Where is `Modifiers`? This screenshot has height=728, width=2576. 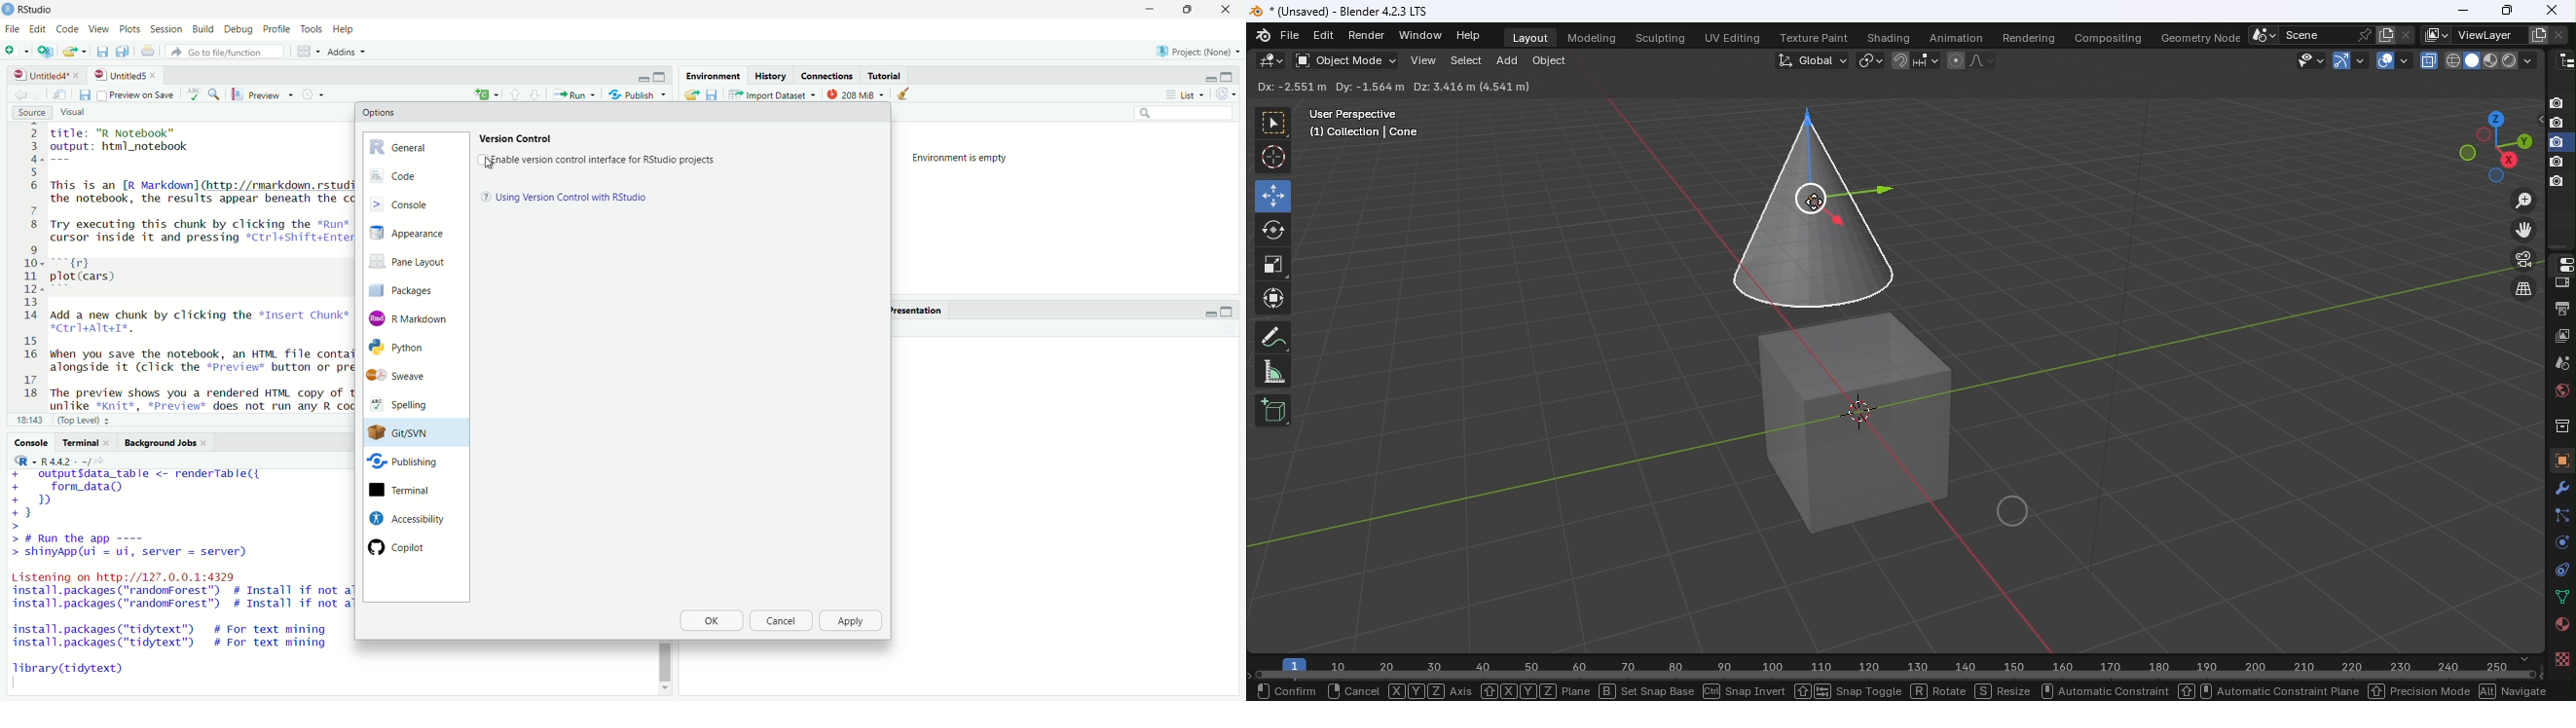 Modifiers is located at coordinates (2562, 487).